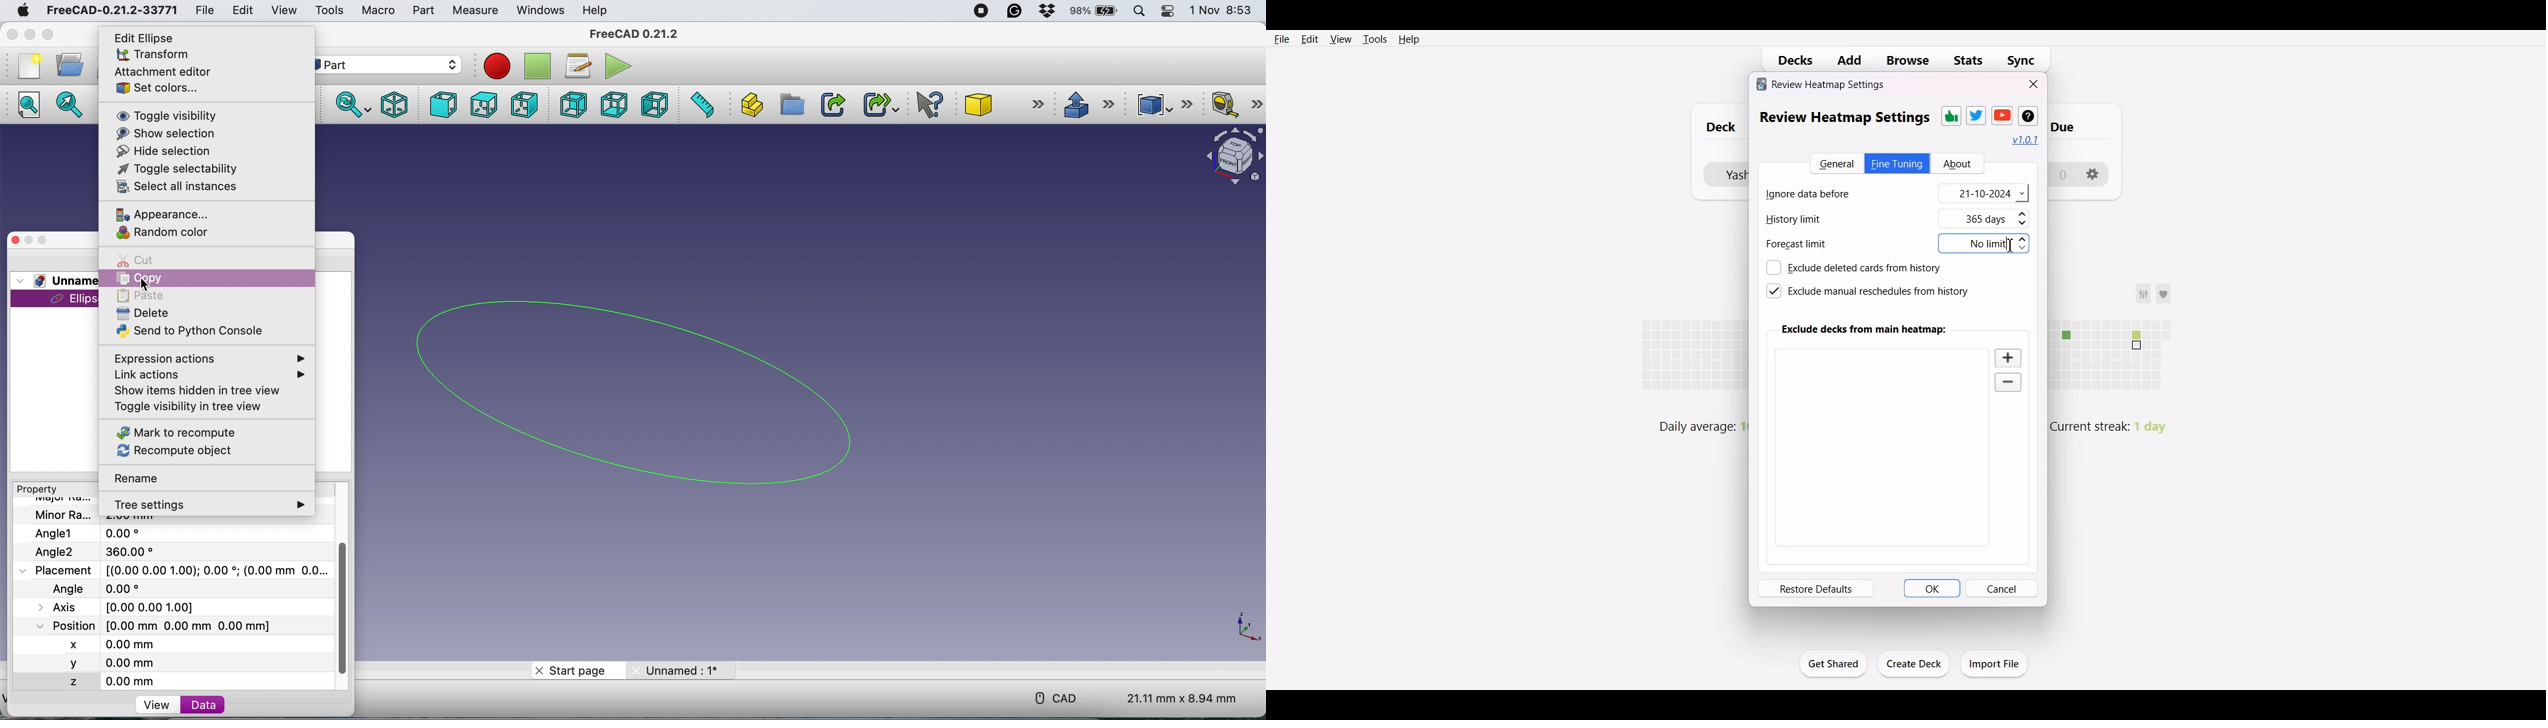  Describe the element at coordinates (526, 104) in the screenshot. I see `right` at that location.